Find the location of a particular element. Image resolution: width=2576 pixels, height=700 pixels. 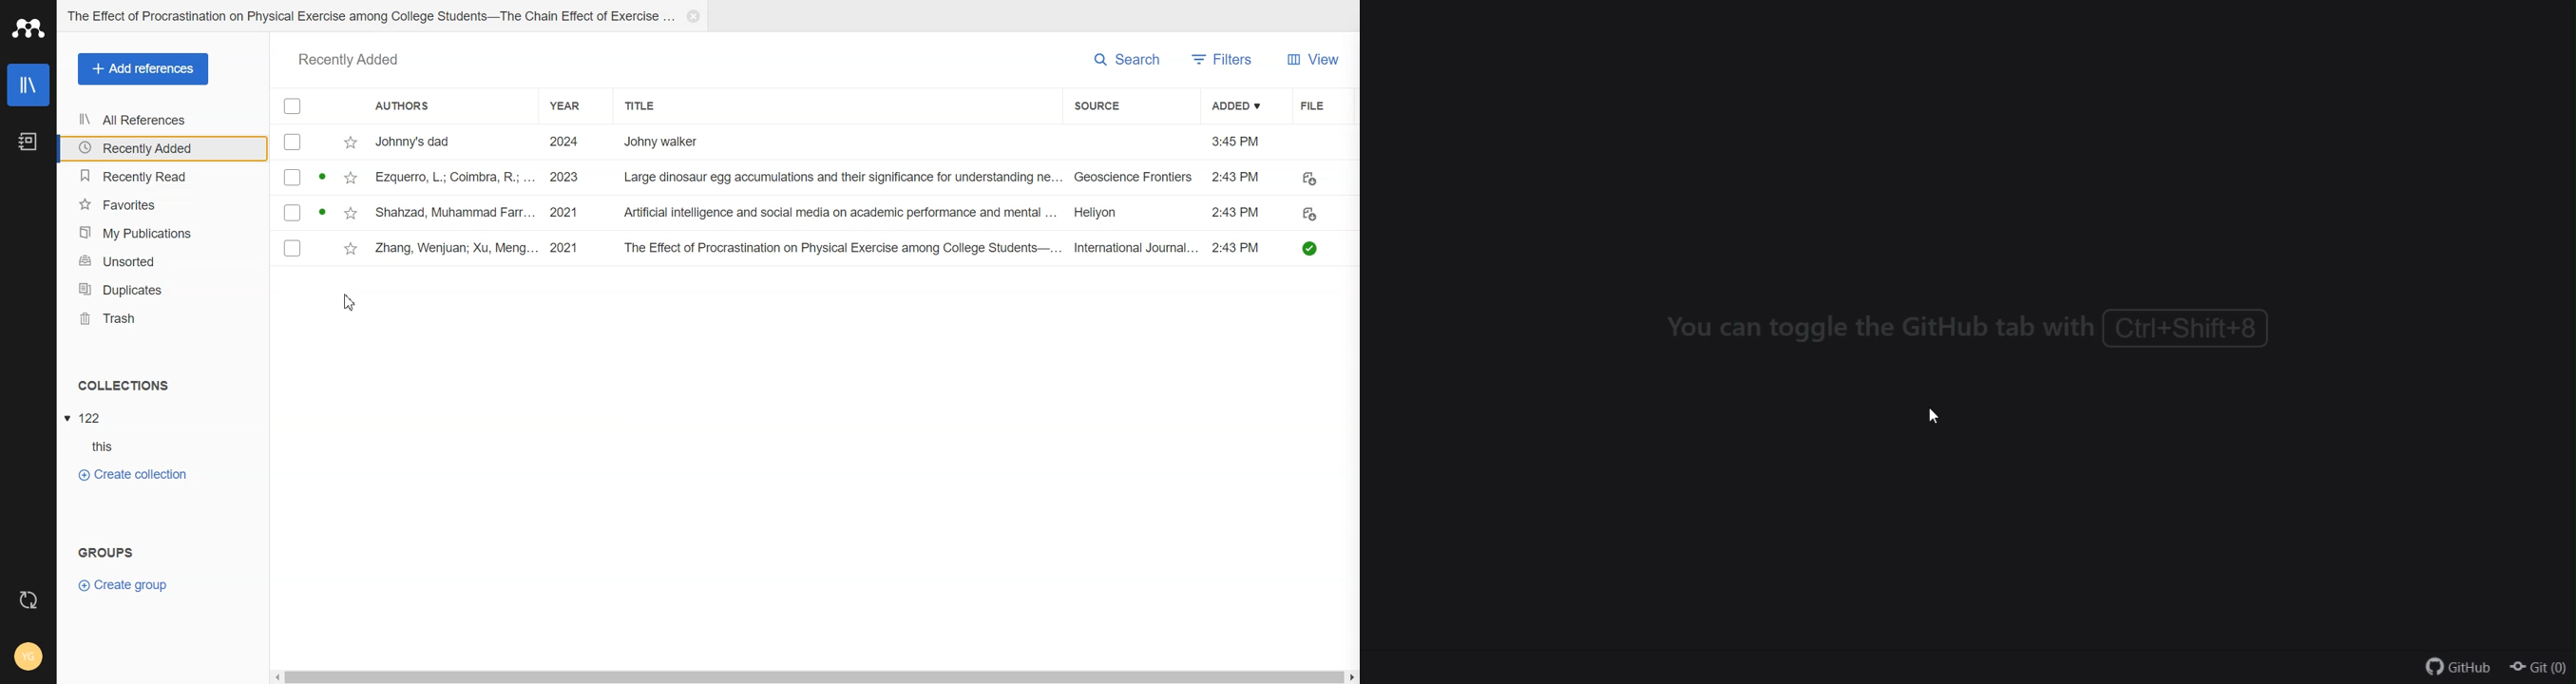

Cursor is located at coordinates (348, 302).